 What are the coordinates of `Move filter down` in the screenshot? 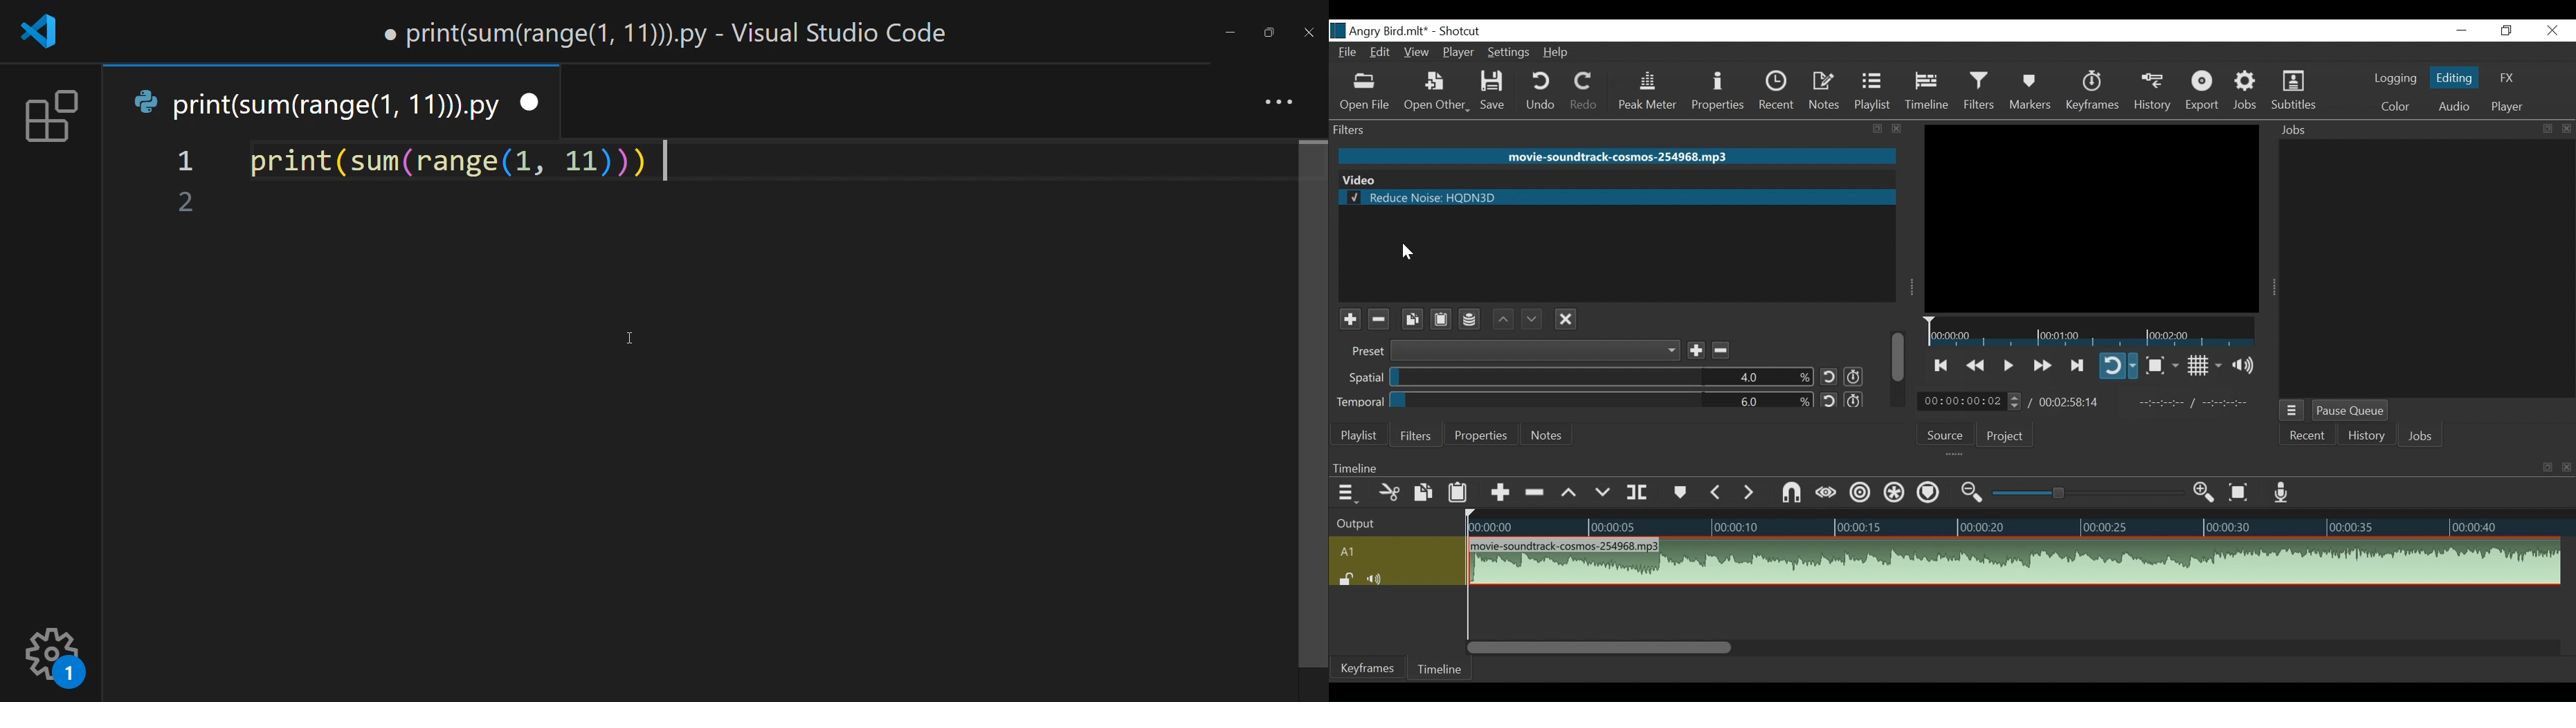 It's located at (1534, 318).